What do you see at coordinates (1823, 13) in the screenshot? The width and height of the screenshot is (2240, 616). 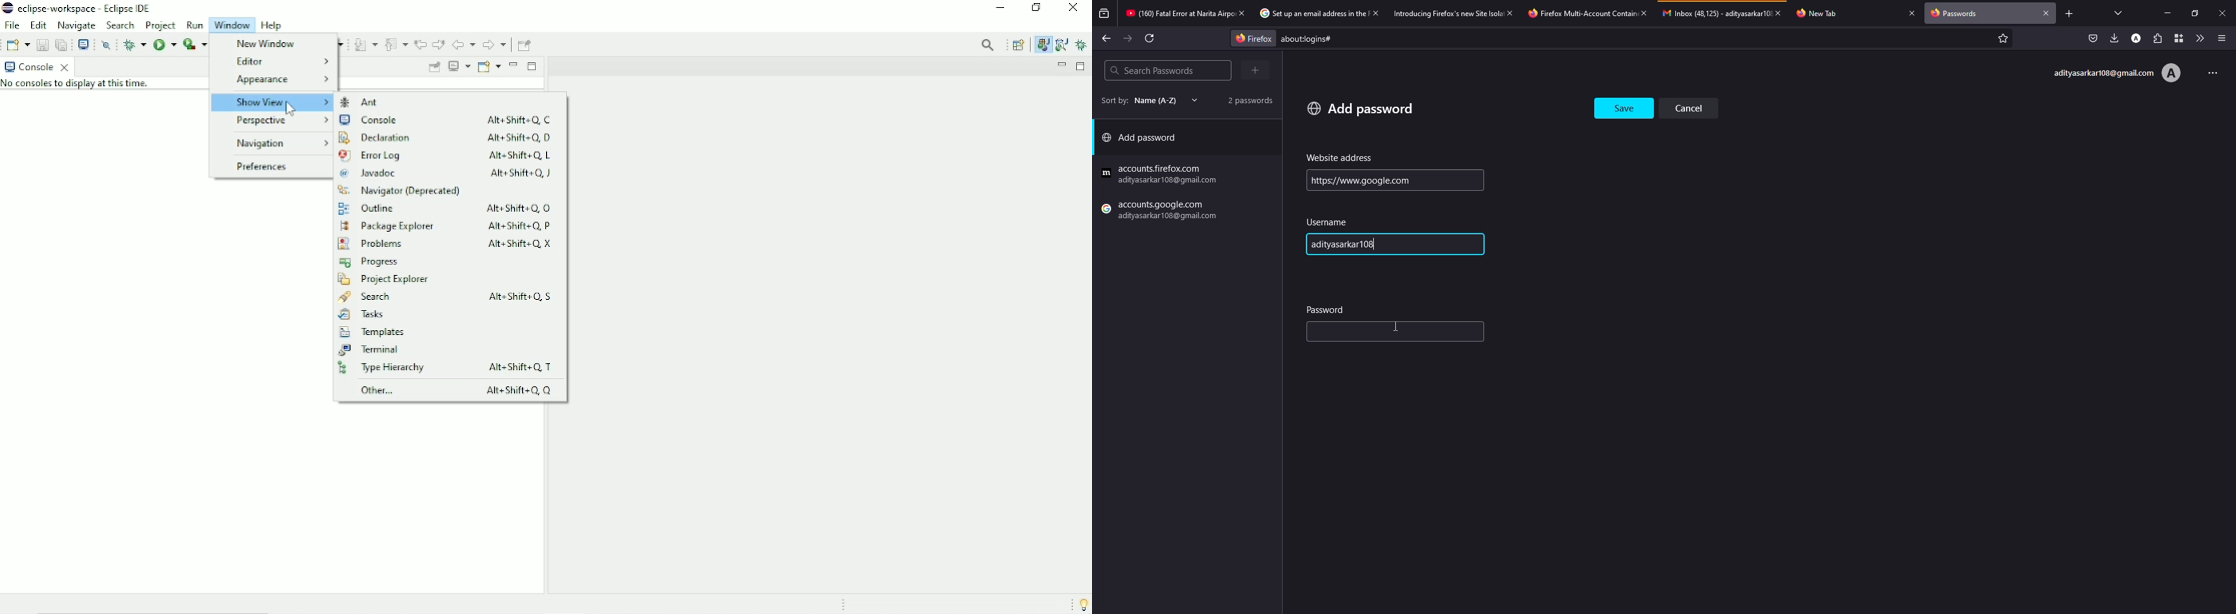 I see `tab` at bounding box center [1823, 13].